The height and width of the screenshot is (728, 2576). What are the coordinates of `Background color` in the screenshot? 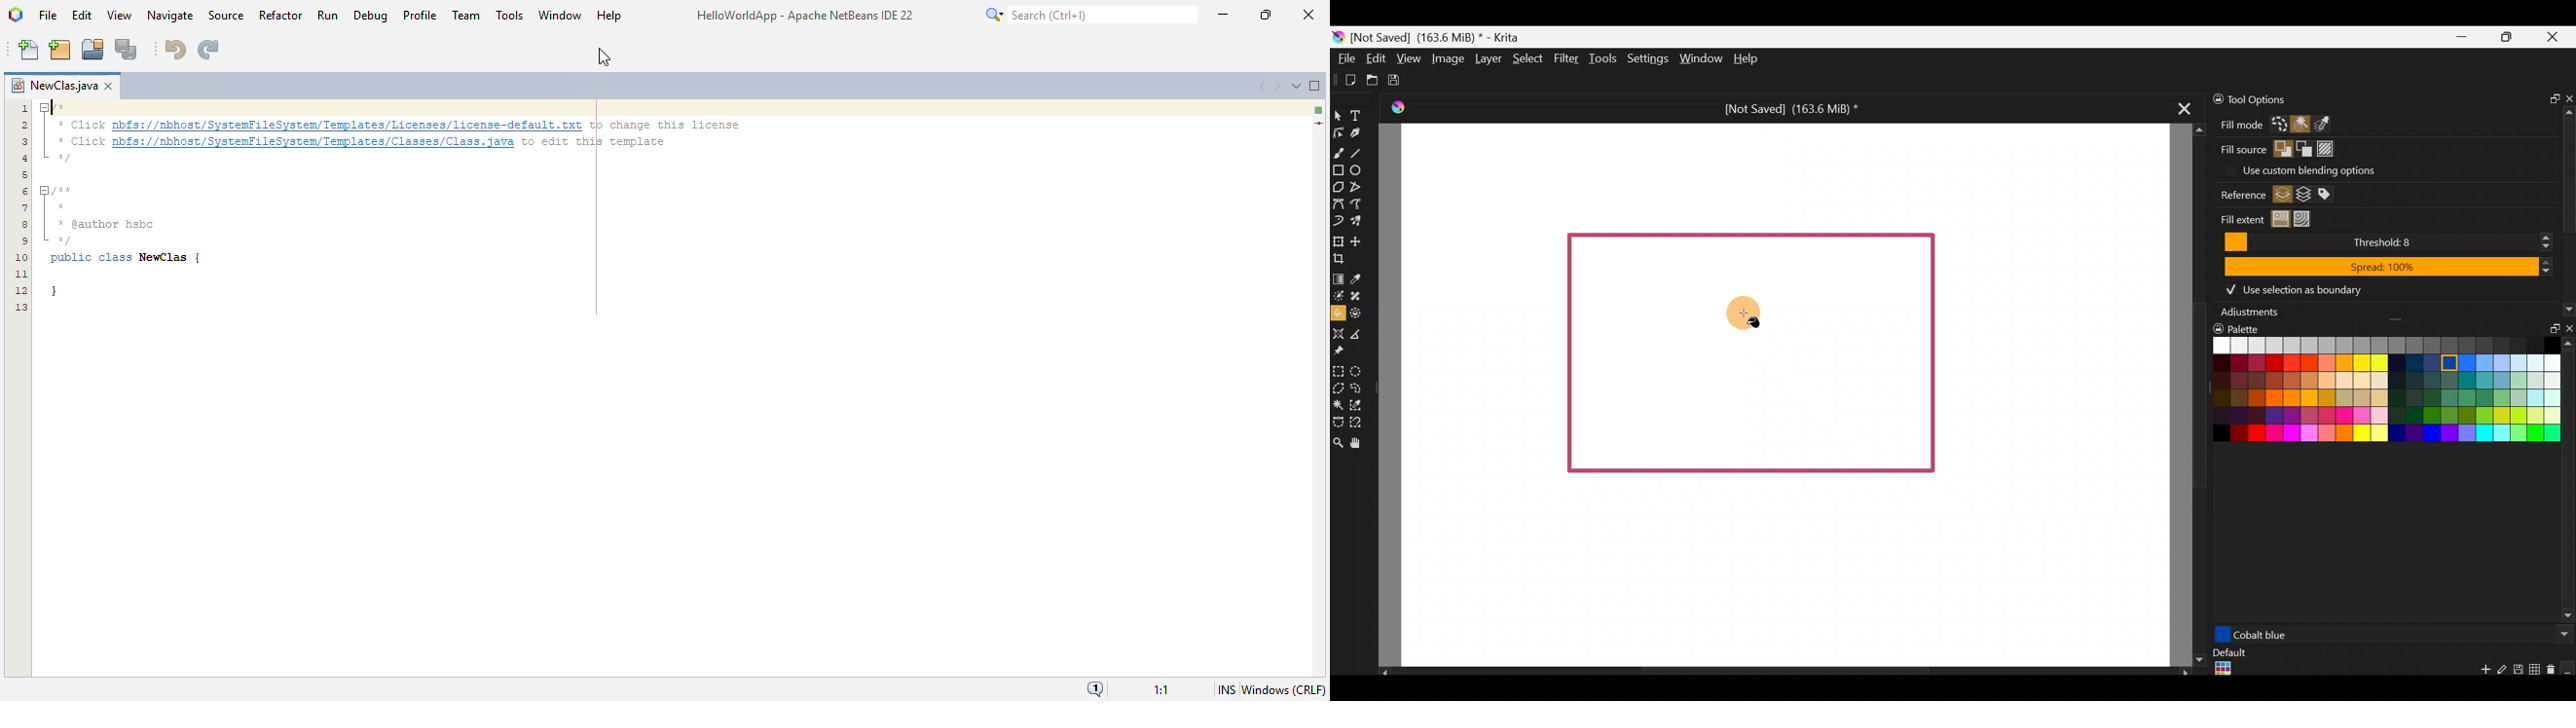 It's located at (2304, 147).